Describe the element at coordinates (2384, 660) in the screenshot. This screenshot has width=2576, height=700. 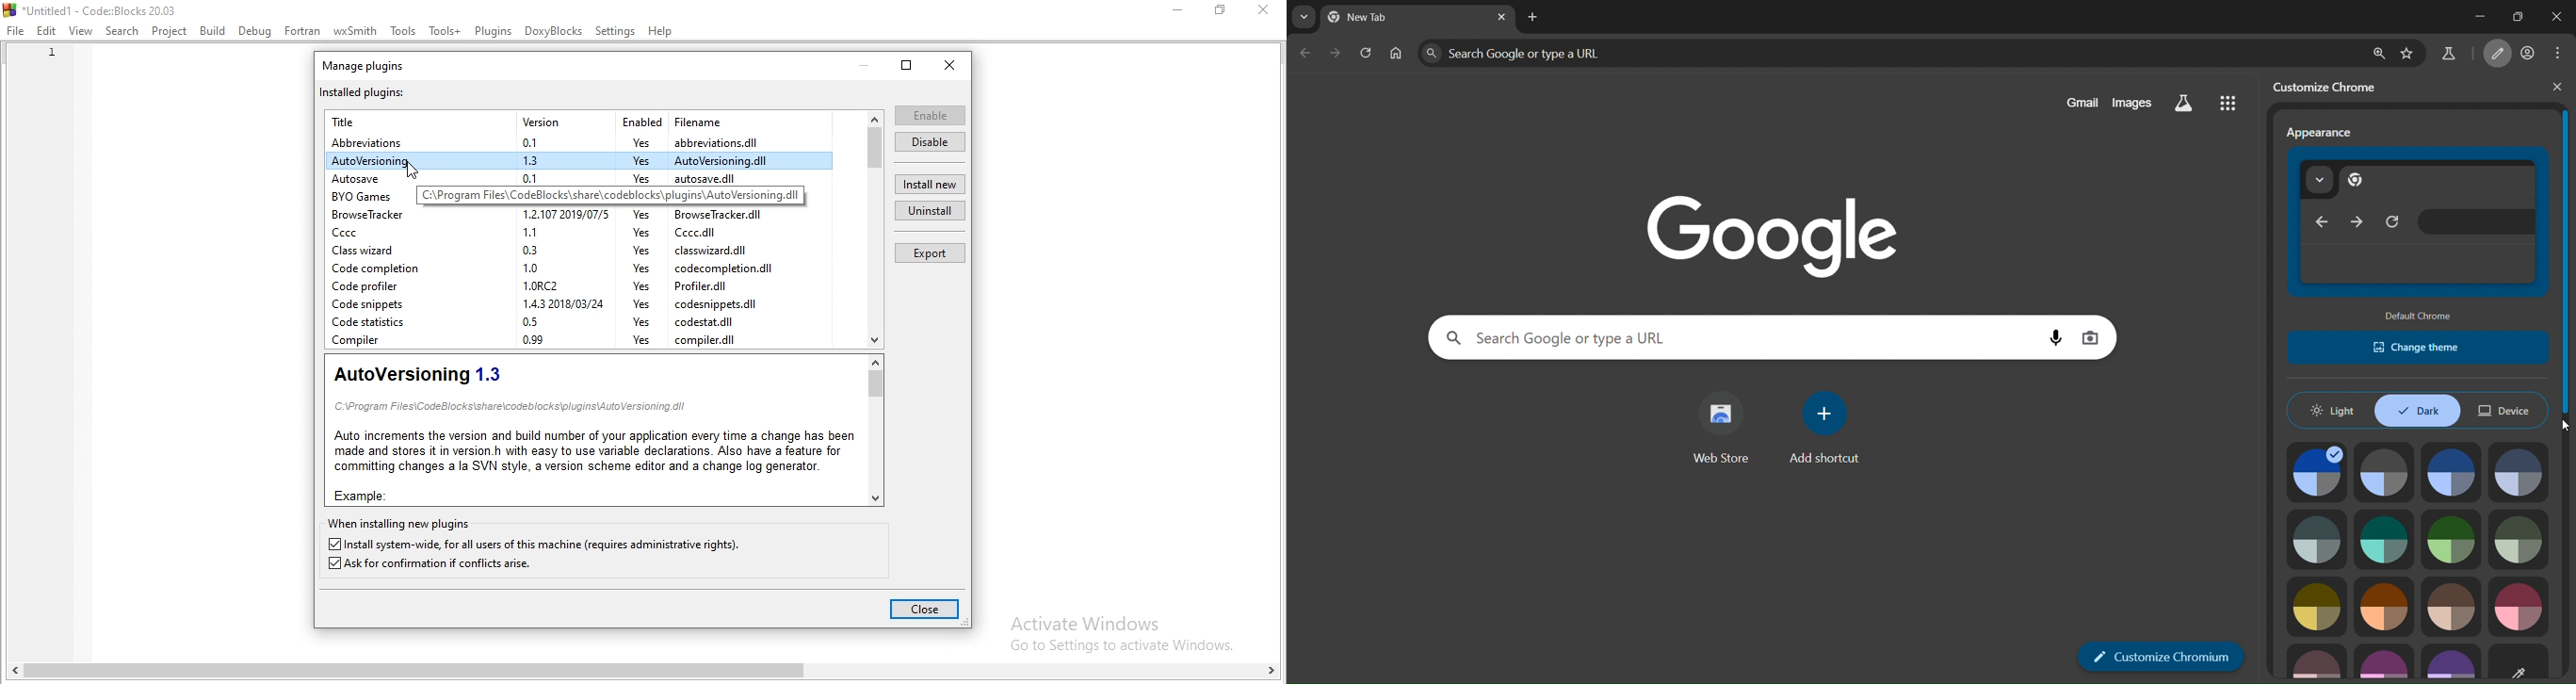
I see `theme` at that location.